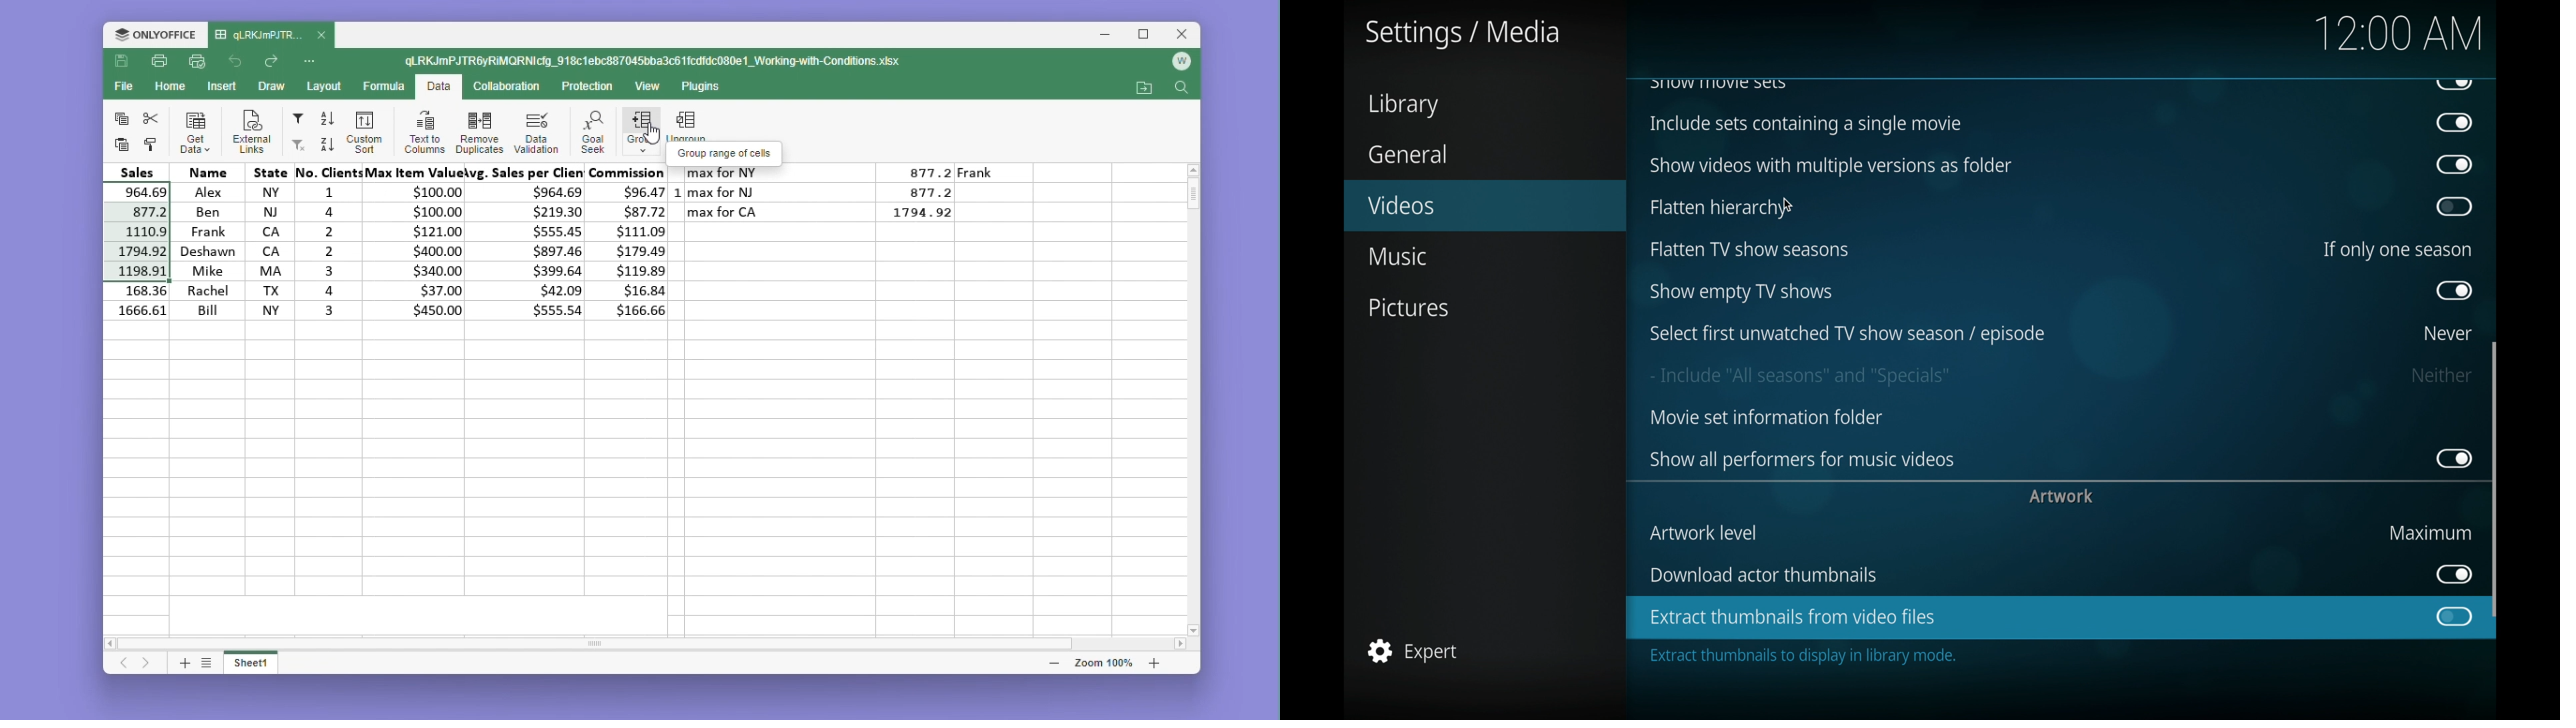  I want to click on cut, so click(151, 118).